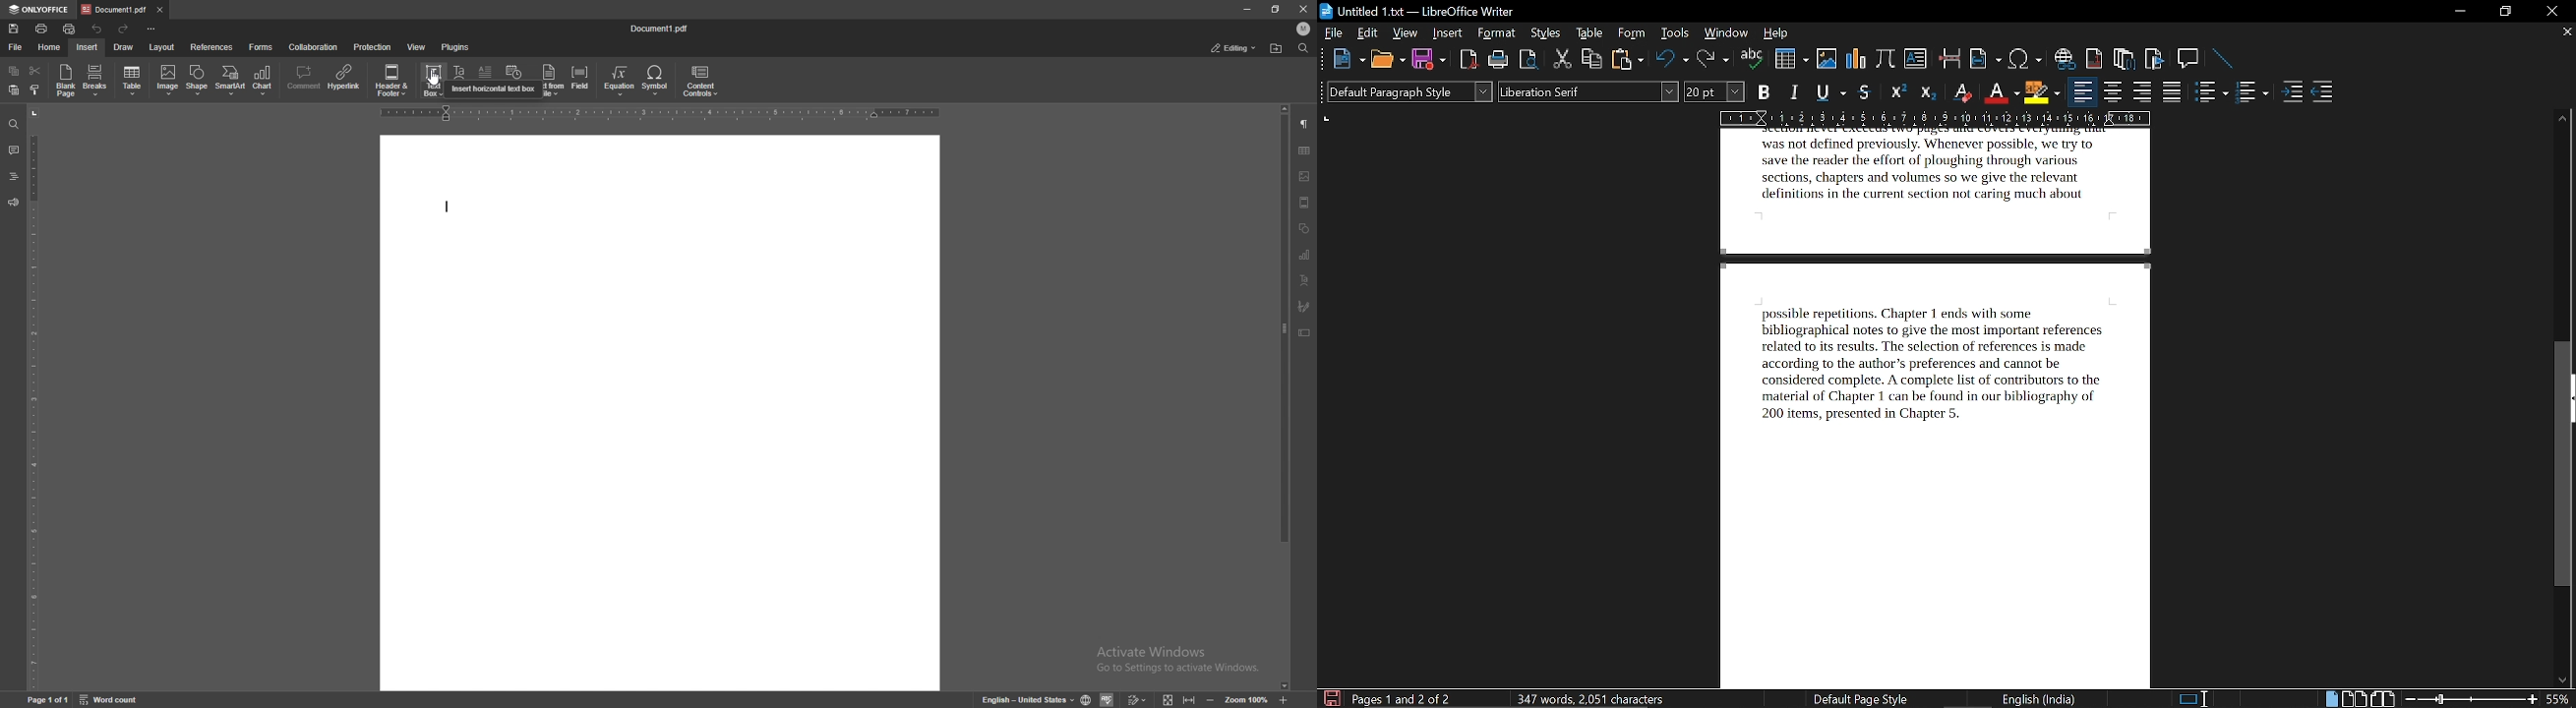  What do you see at coordinates (1276, 49) in the screenshot?
I see `find in folder` at bounding box center [1276, 49].